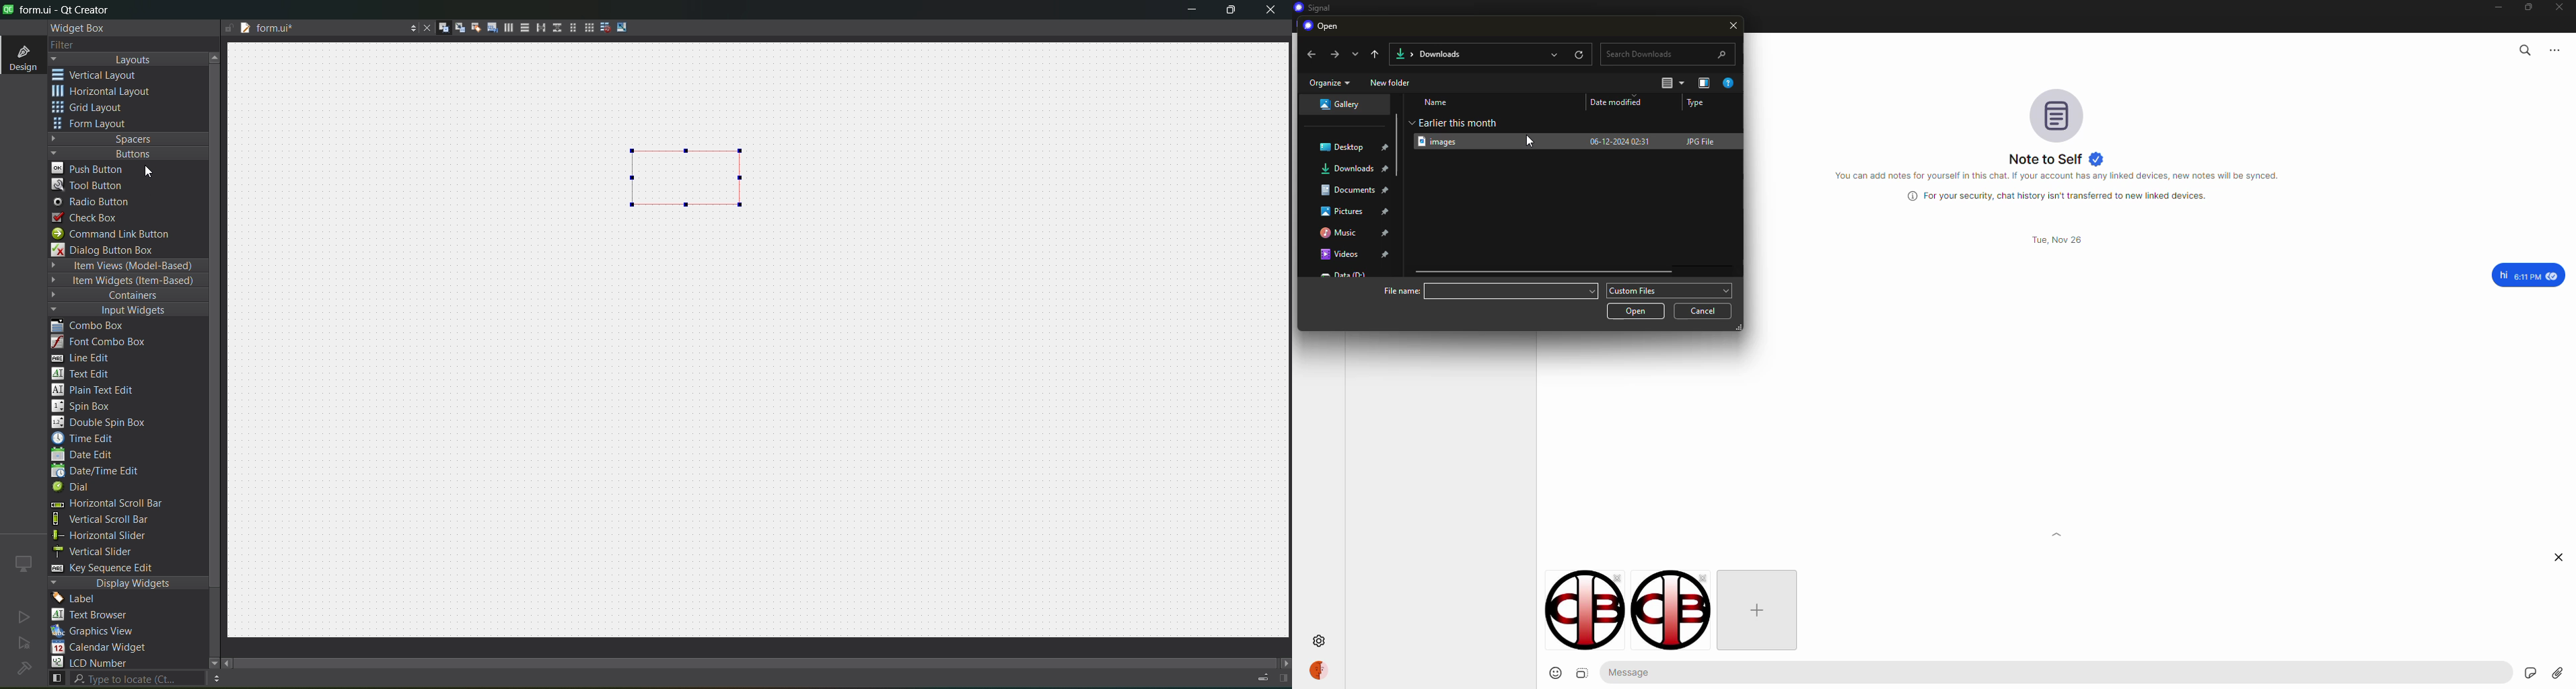 The height and width of the screenshot is (700, 2576). What do you see at coordinates (2561, 557) in the screenshot?
I see `close` at bounding box center [2561, 557].